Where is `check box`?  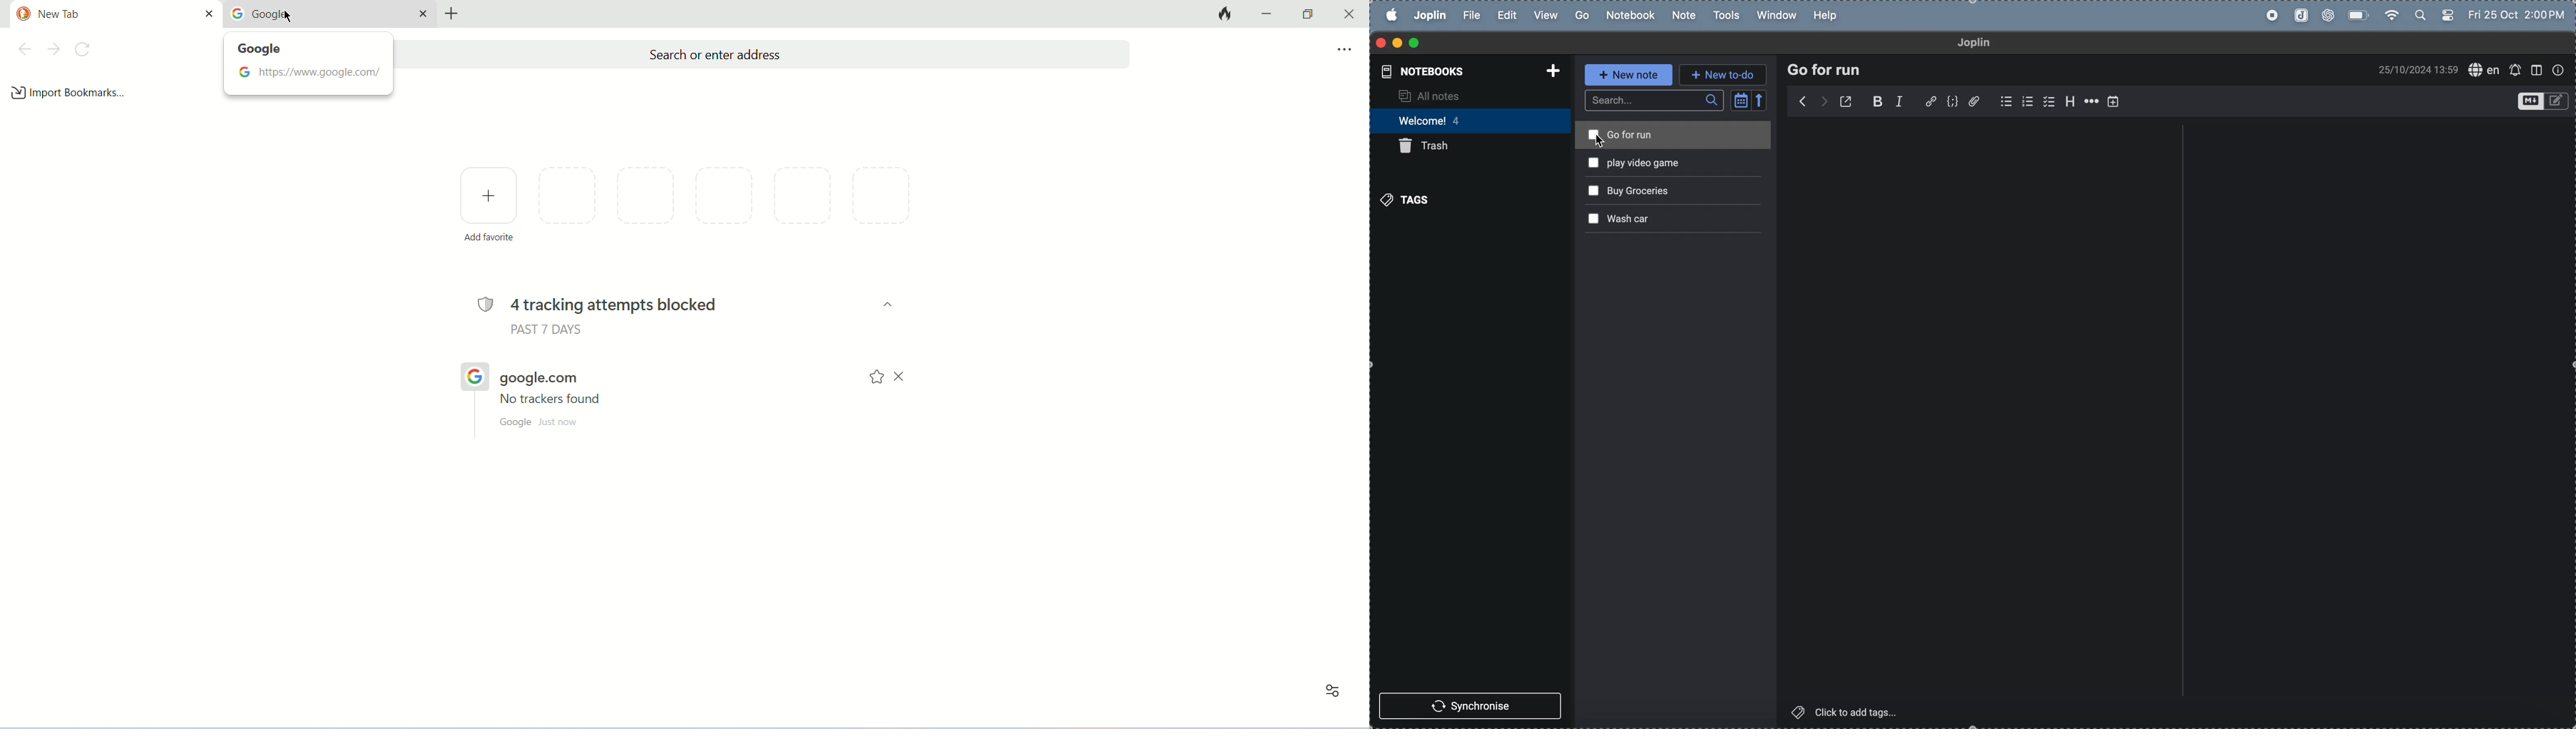 check box is located at coordinates (1590, 134).